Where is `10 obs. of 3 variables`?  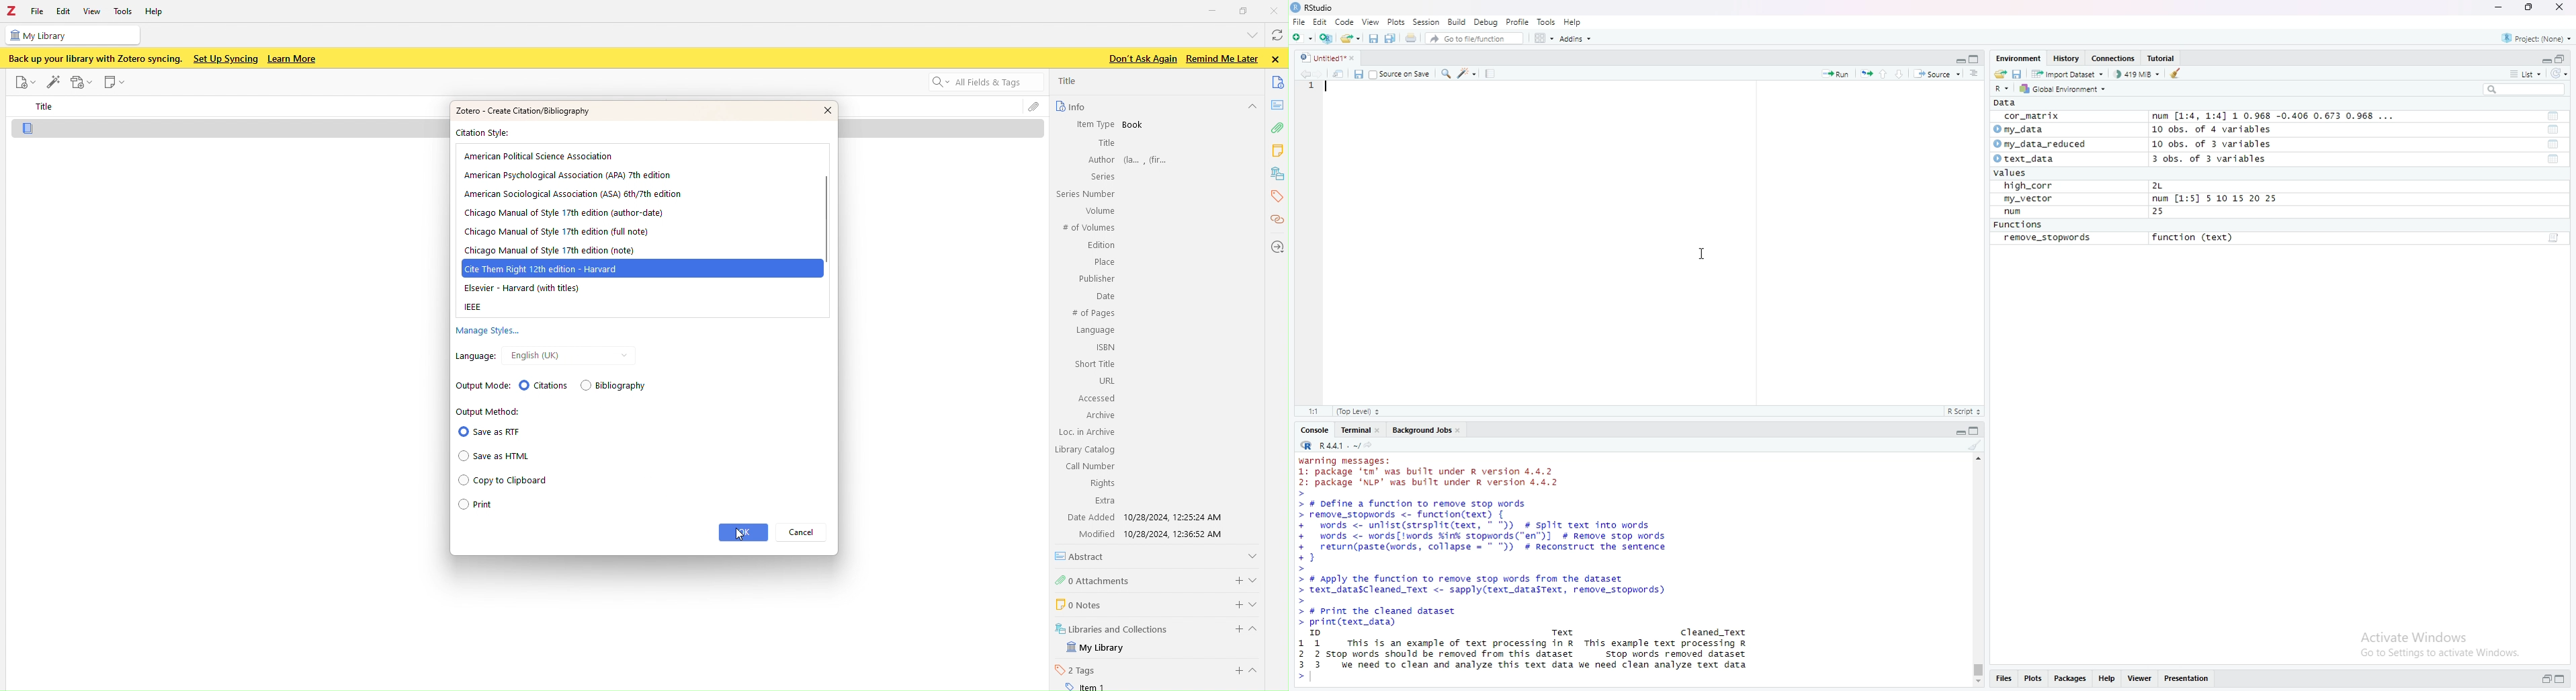
10 obs. of 3 variables is located at coordinates (2210, 145).